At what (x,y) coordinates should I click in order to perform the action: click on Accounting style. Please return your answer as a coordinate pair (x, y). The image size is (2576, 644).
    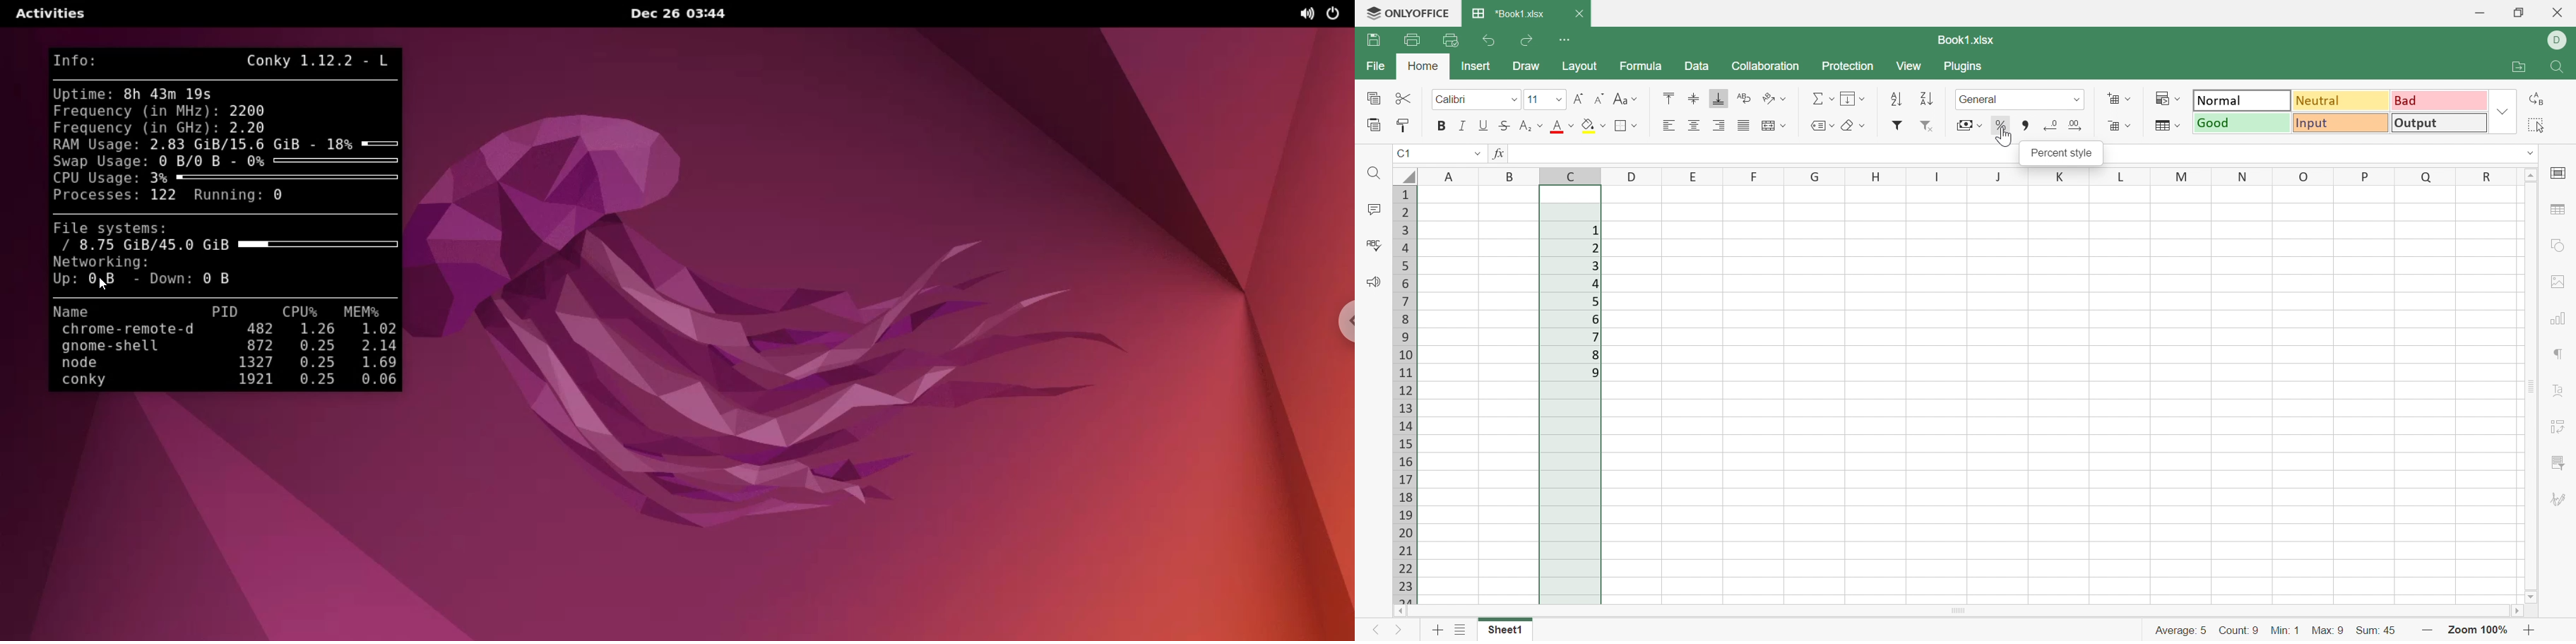
    Looking at the image, I should click on (1969, 125).